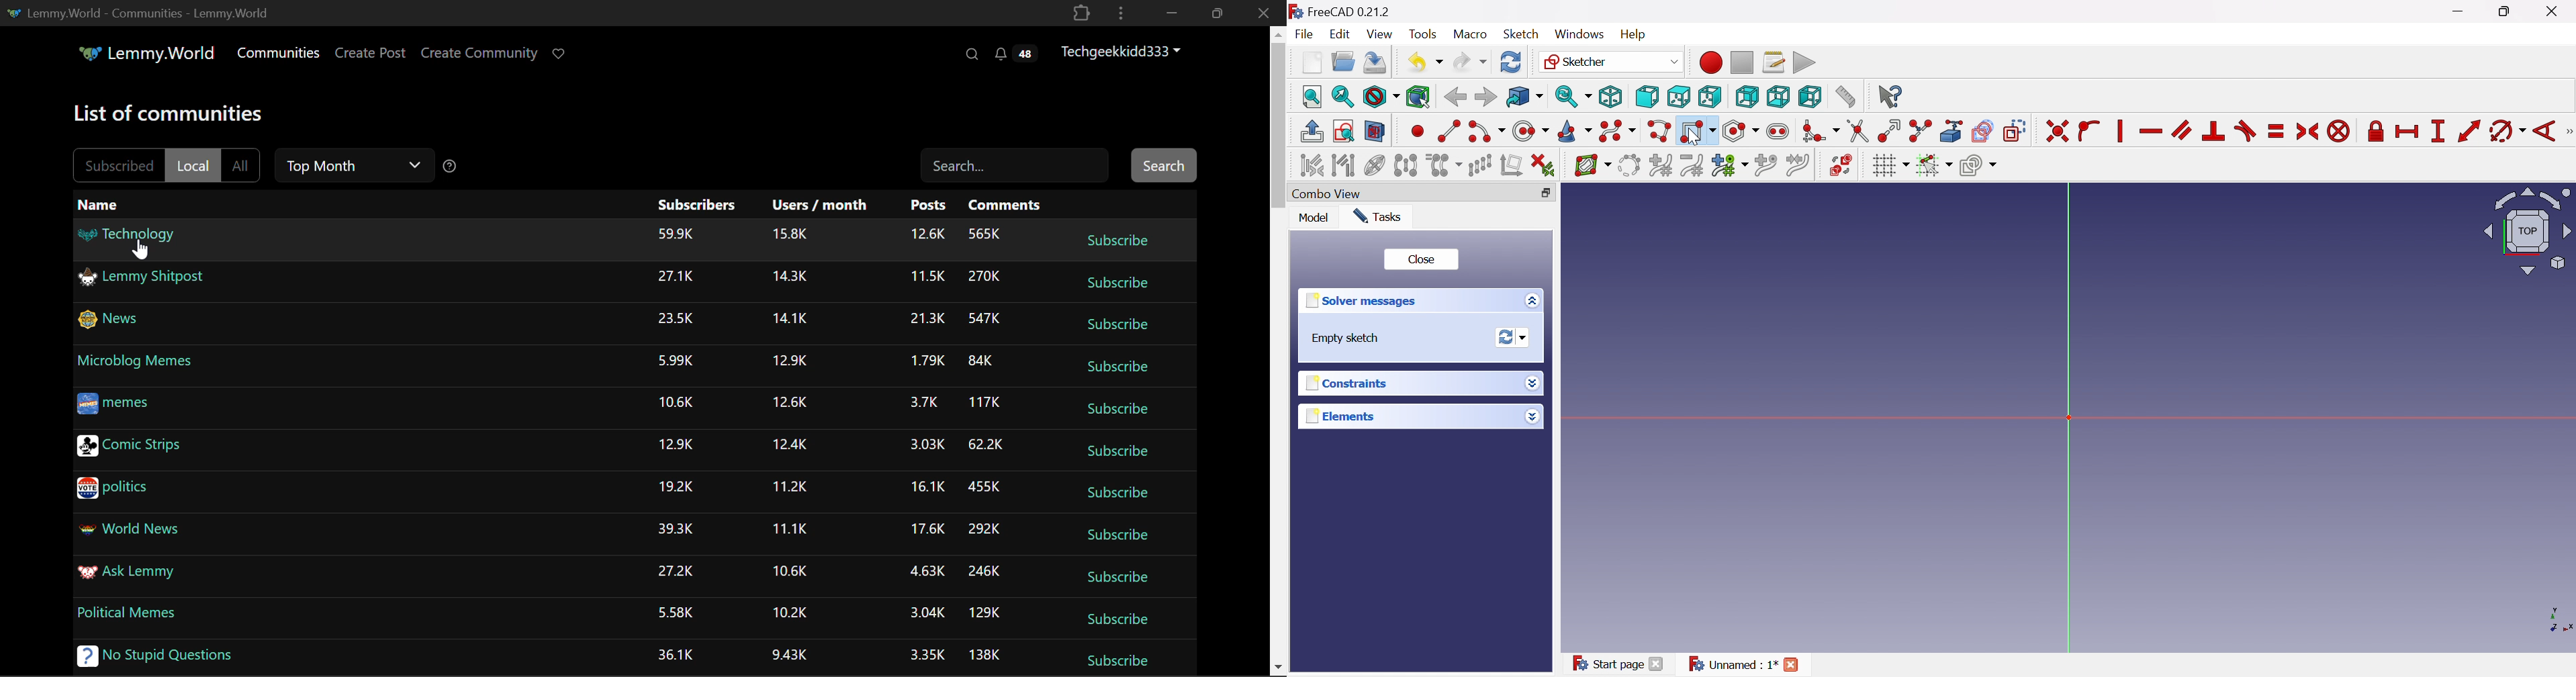 The image size is (2576, 700). I want to click on Lemmy Shitpost, so click(145, 281).